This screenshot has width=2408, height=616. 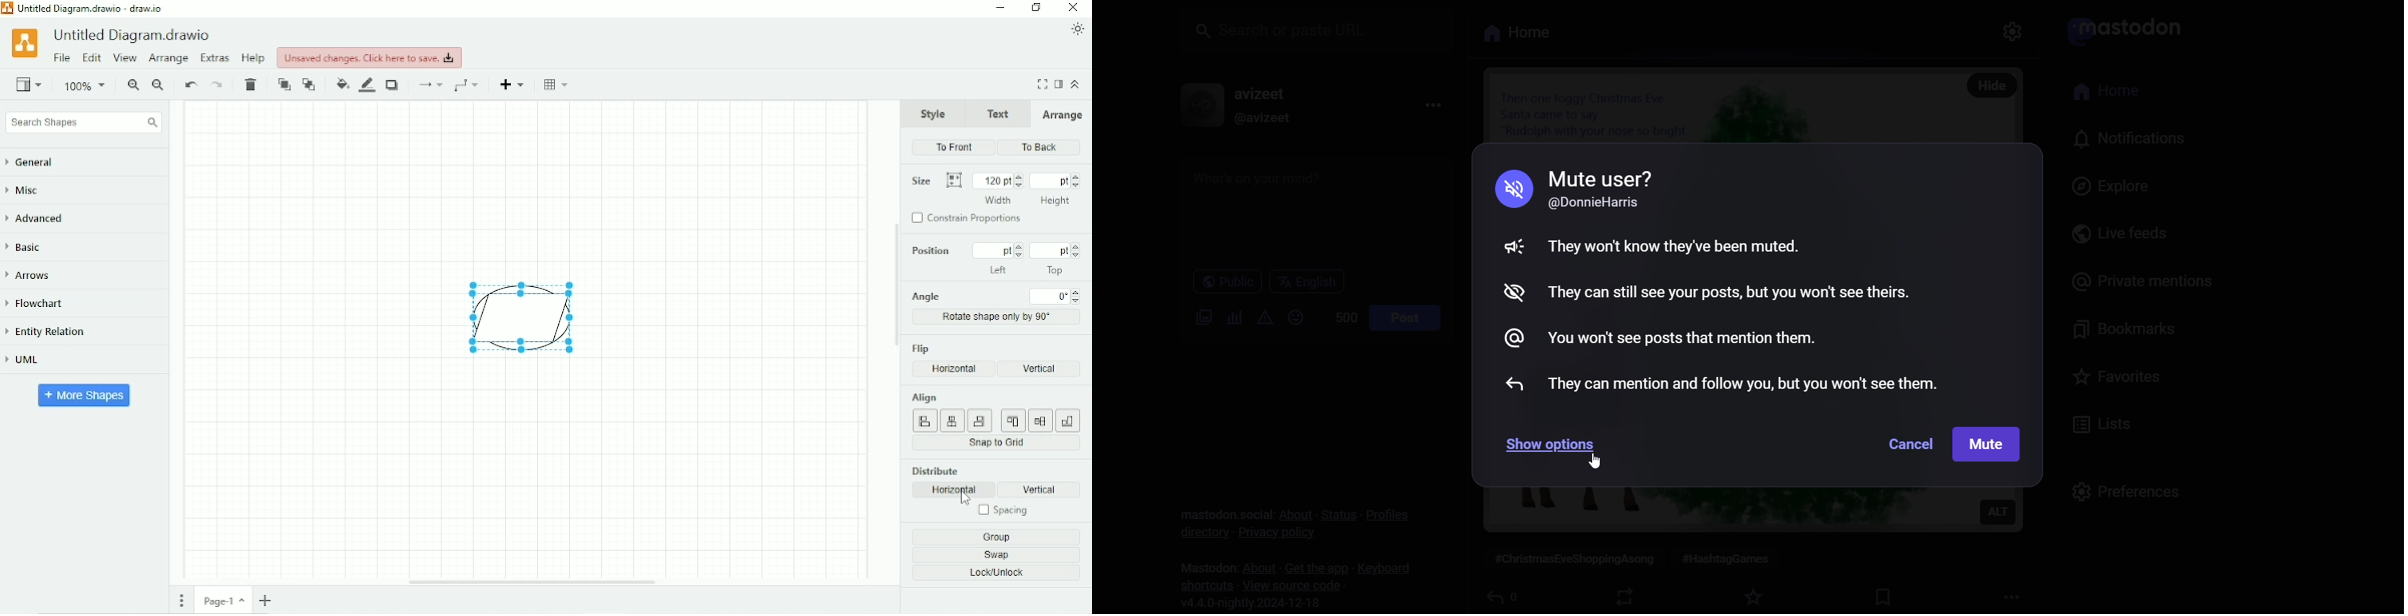 What do you see at coordinates (35, 275) in the screenshot?
I see `Arrows` at bounding box center [35, 275].